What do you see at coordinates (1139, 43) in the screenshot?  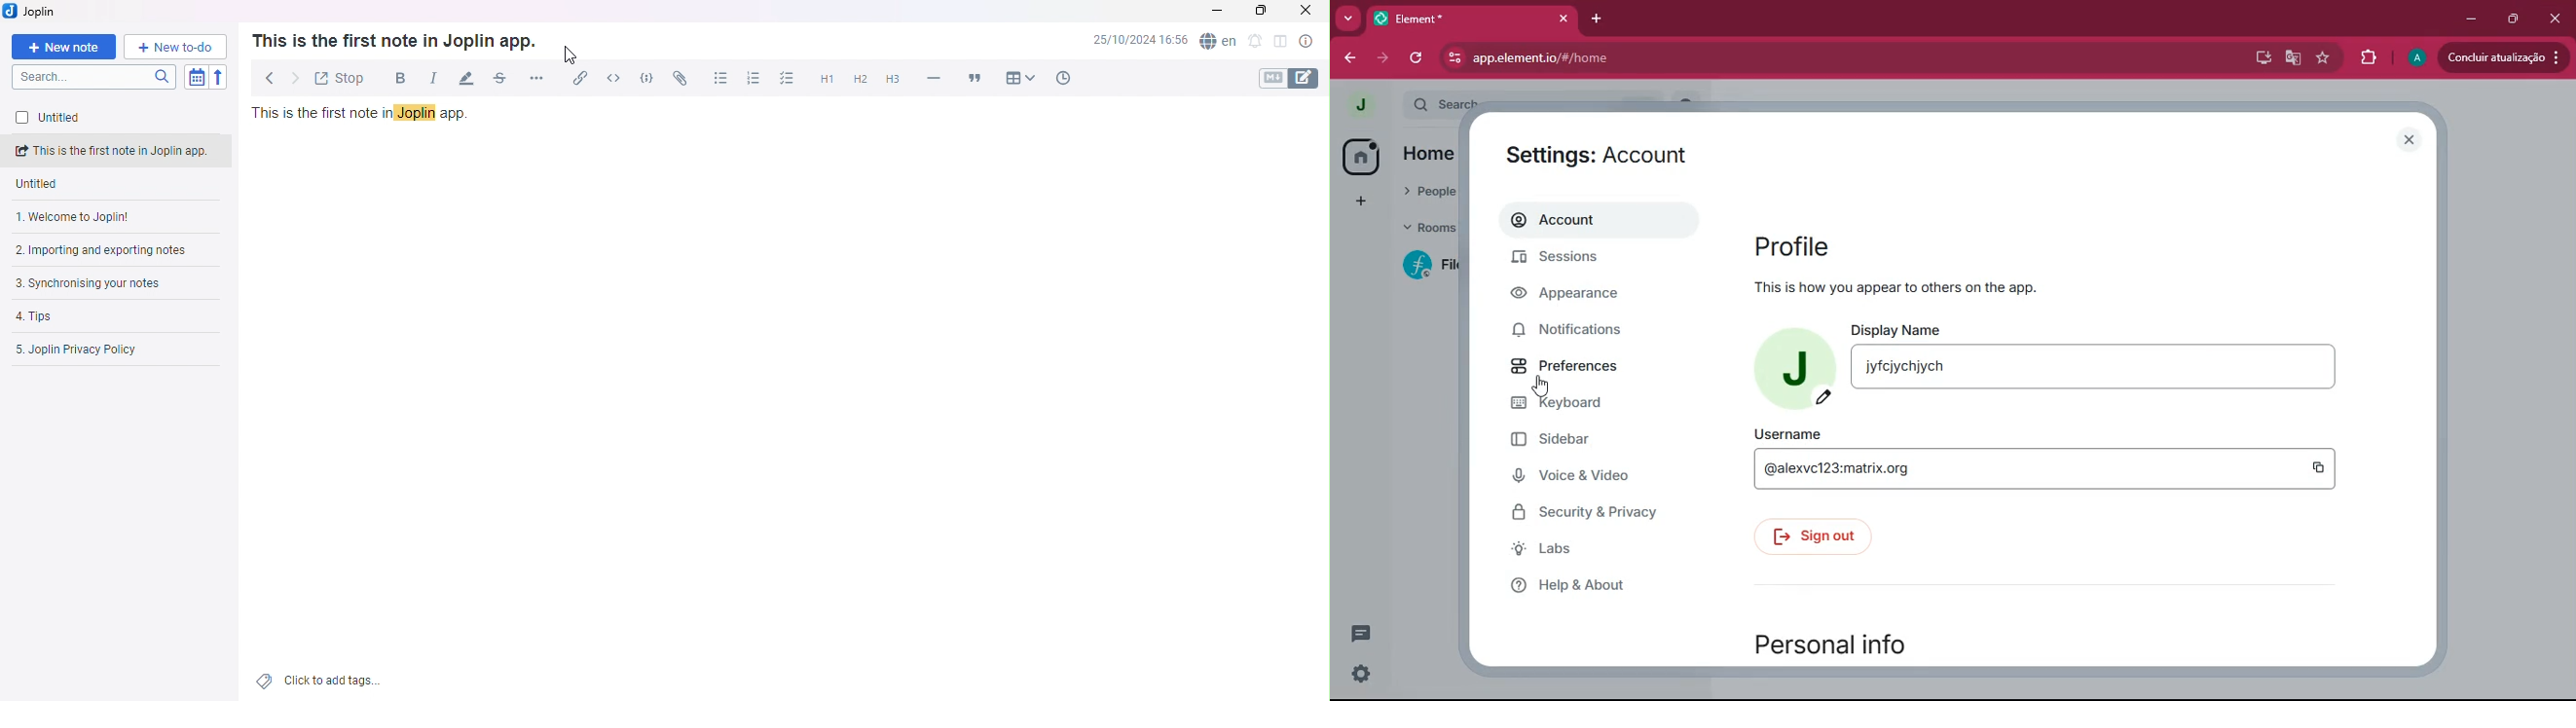 I see `Date and Time` at bounding box center [1139, 43].